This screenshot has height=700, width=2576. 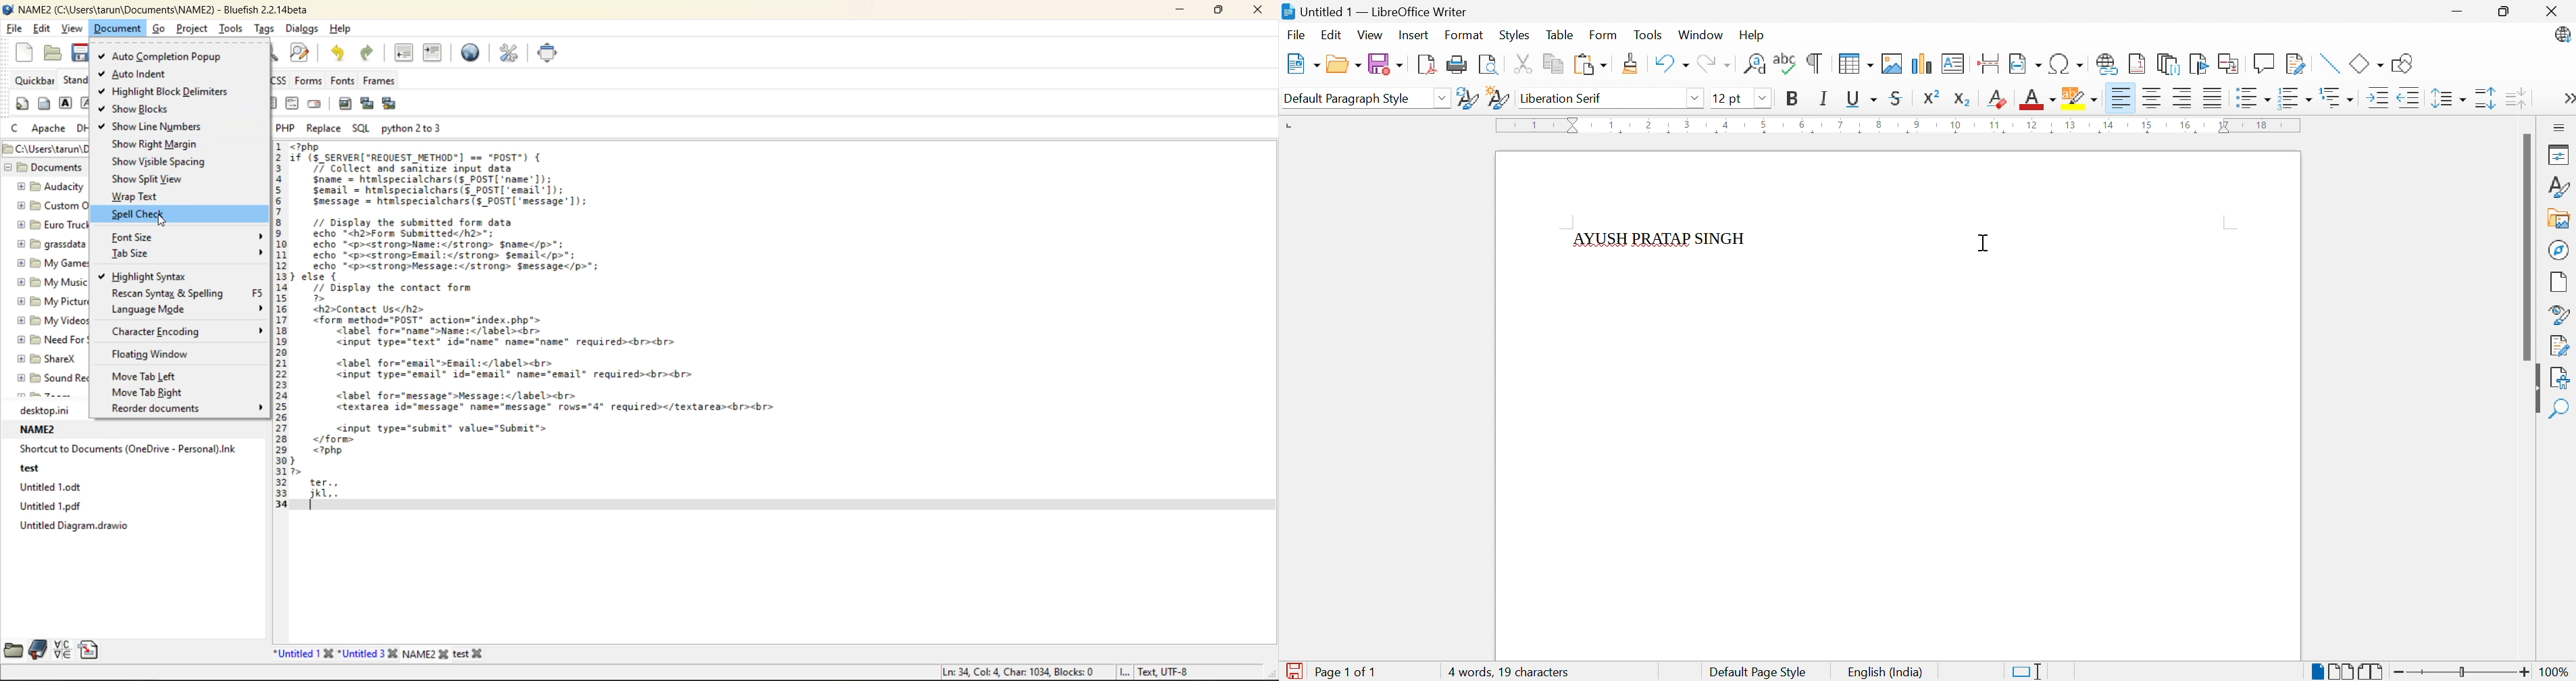 I want to click on tools, so click(x=235, y=28).